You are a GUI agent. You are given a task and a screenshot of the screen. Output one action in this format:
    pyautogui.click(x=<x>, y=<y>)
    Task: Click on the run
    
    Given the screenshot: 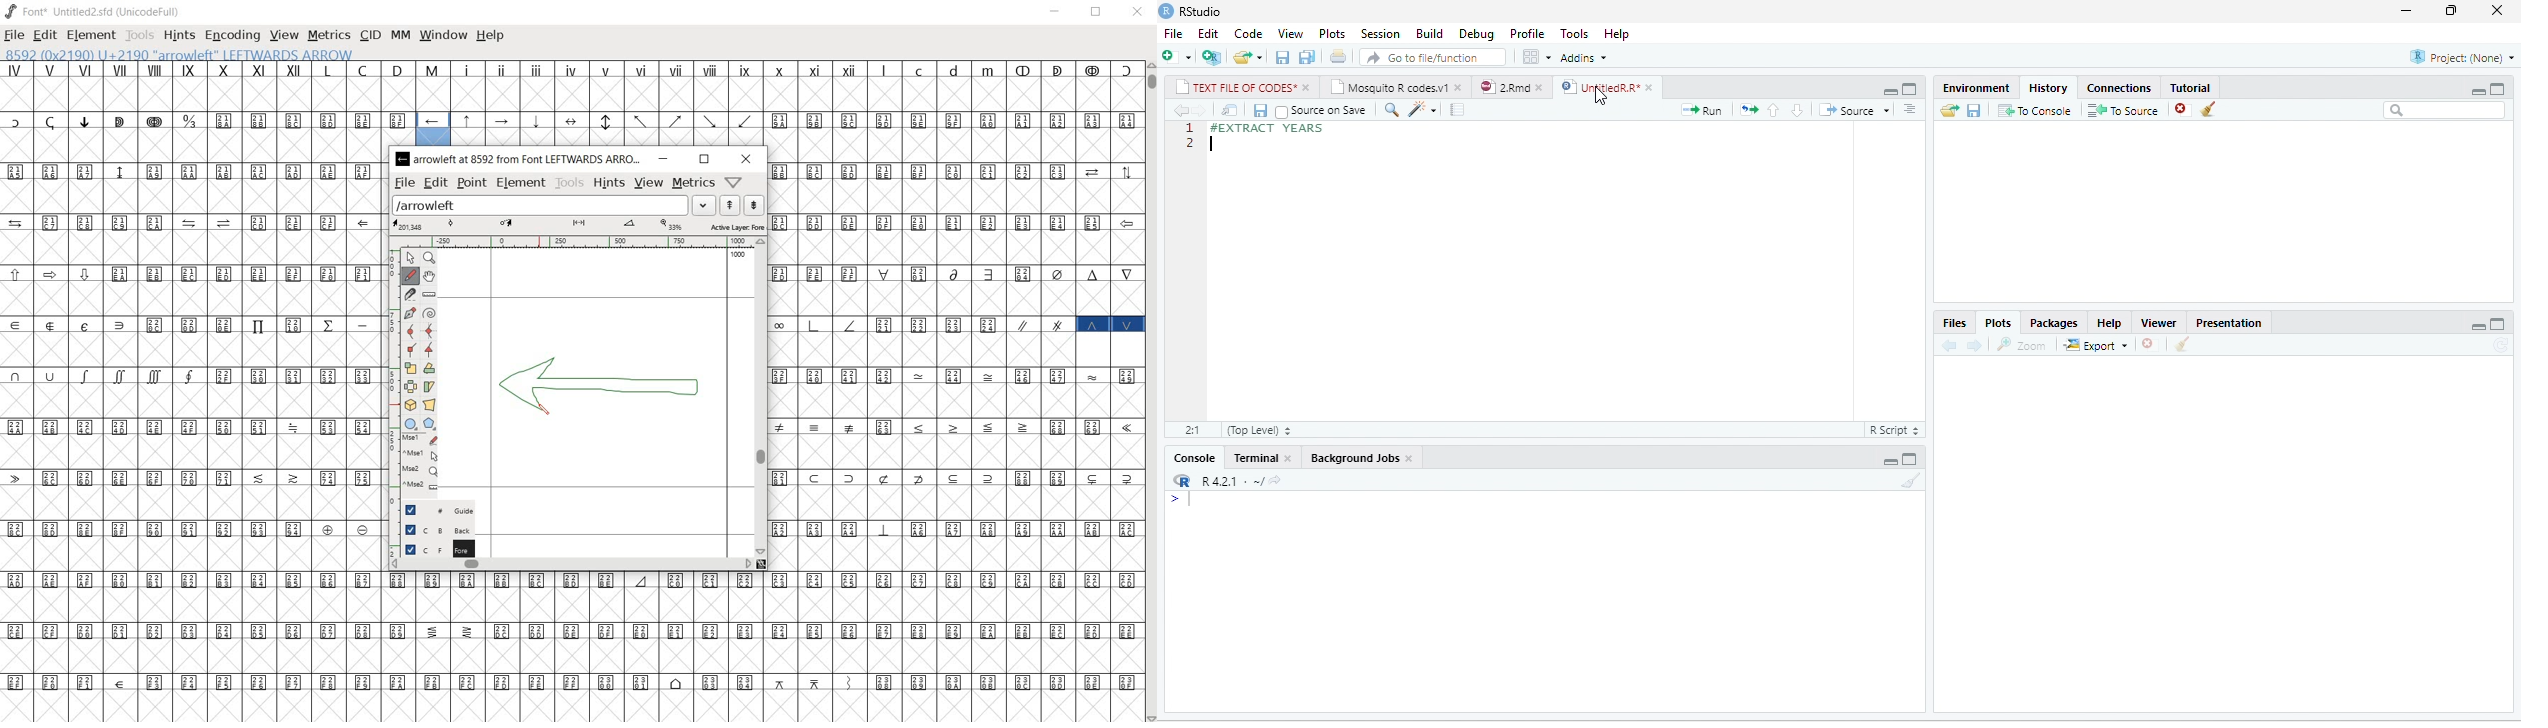 What is the action you would take?
    pyautogui.click(x=1703, y=110)
    